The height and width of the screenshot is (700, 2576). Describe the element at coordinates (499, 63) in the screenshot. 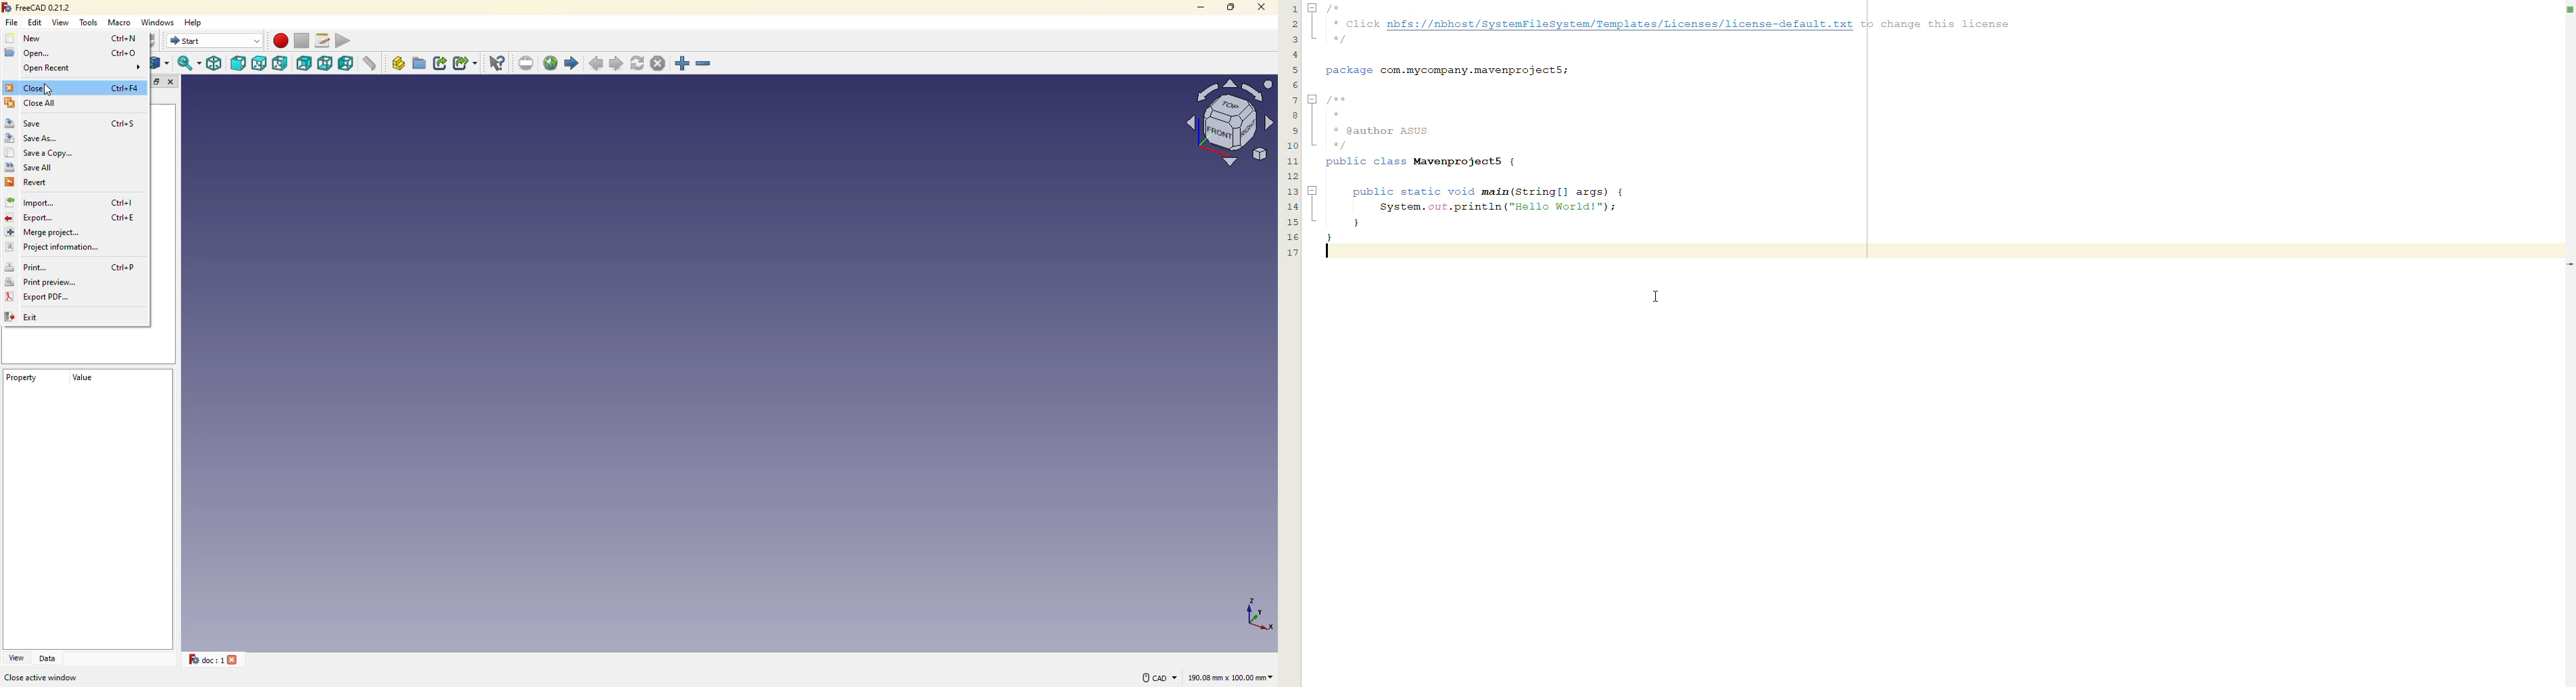

I see `what's this` at that location.